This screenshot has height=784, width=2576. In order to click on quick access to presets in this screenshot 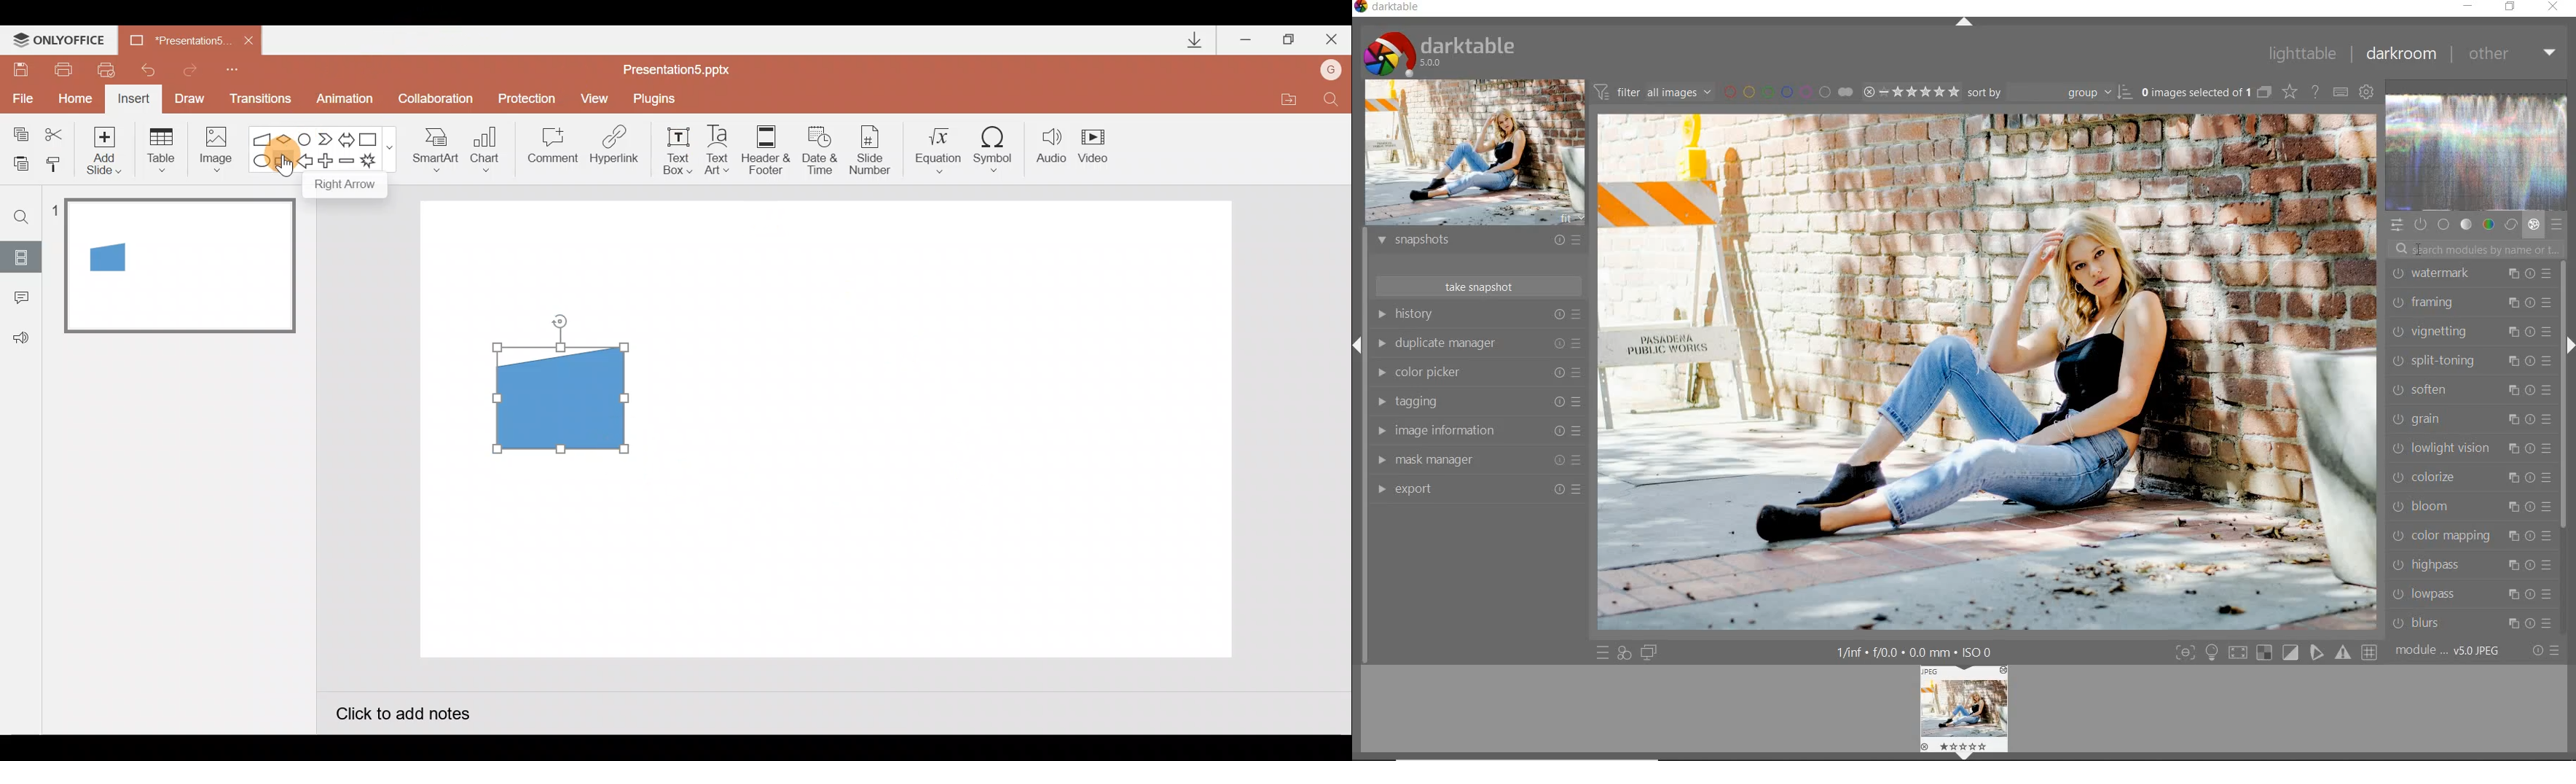, I will do `click(1603, 652)`.